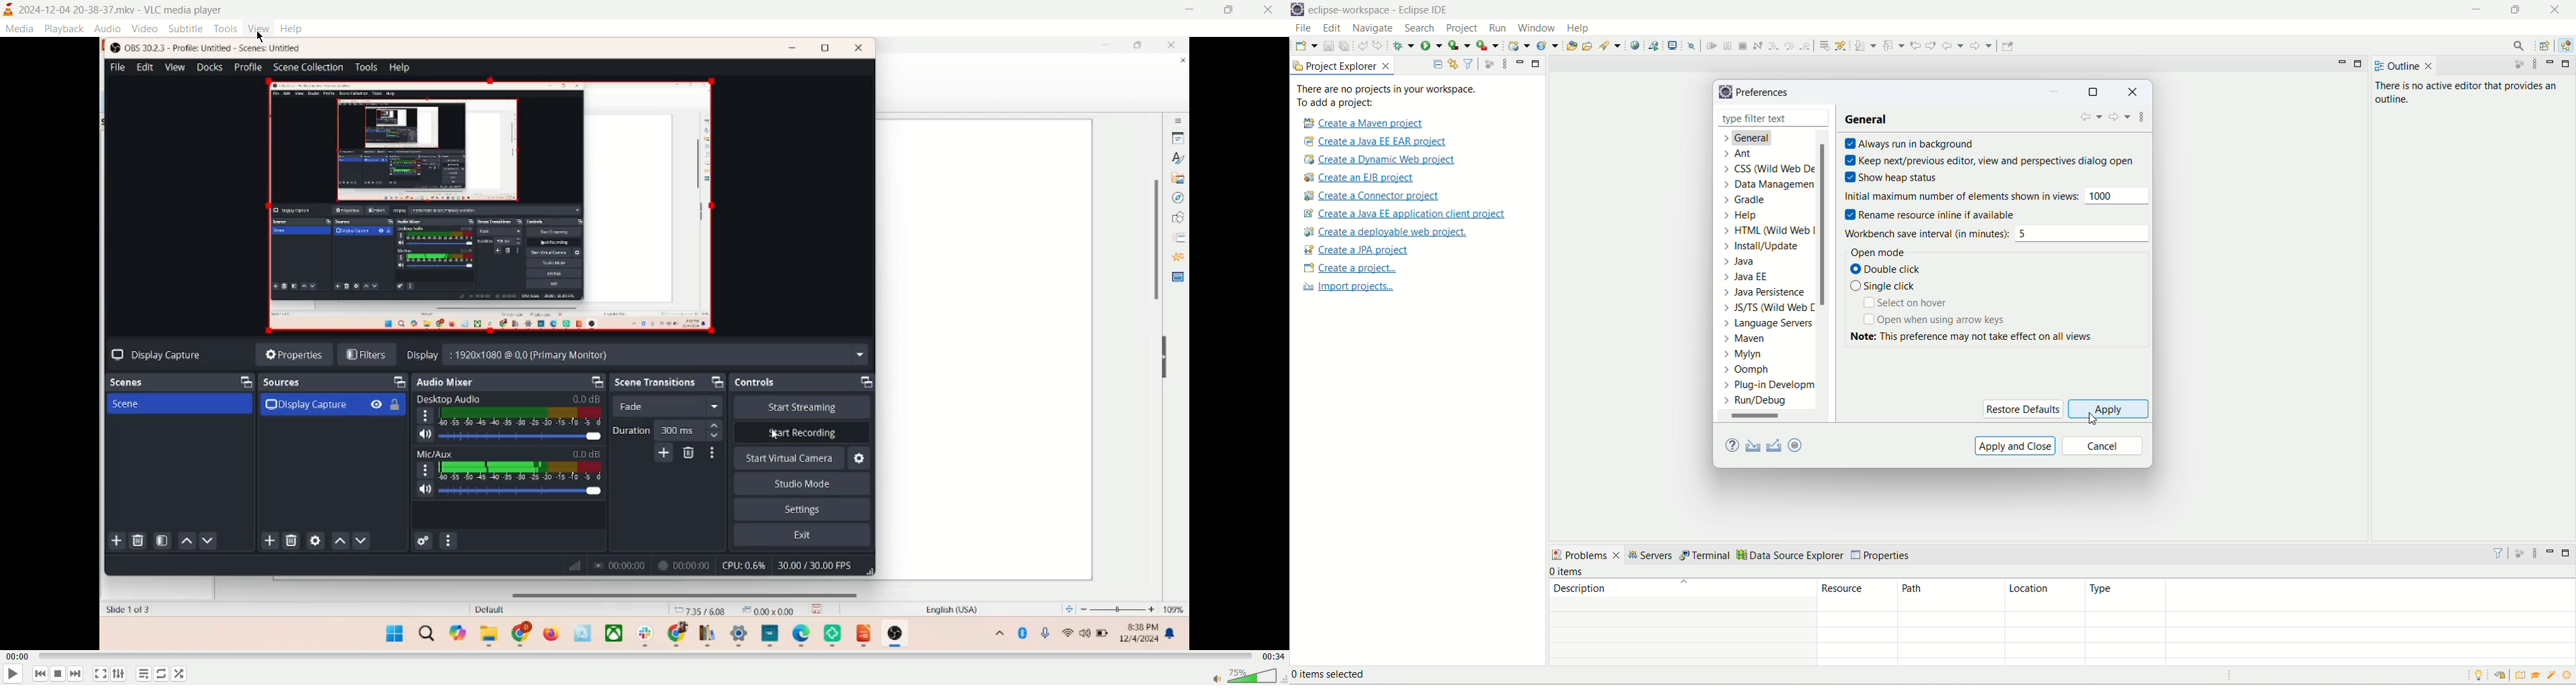 The width and height of the screenshot is (2576, 700). What do you see at coordinates (1580, 28) in the screenshot?
I see `help` at bounding box center [1580, 28].